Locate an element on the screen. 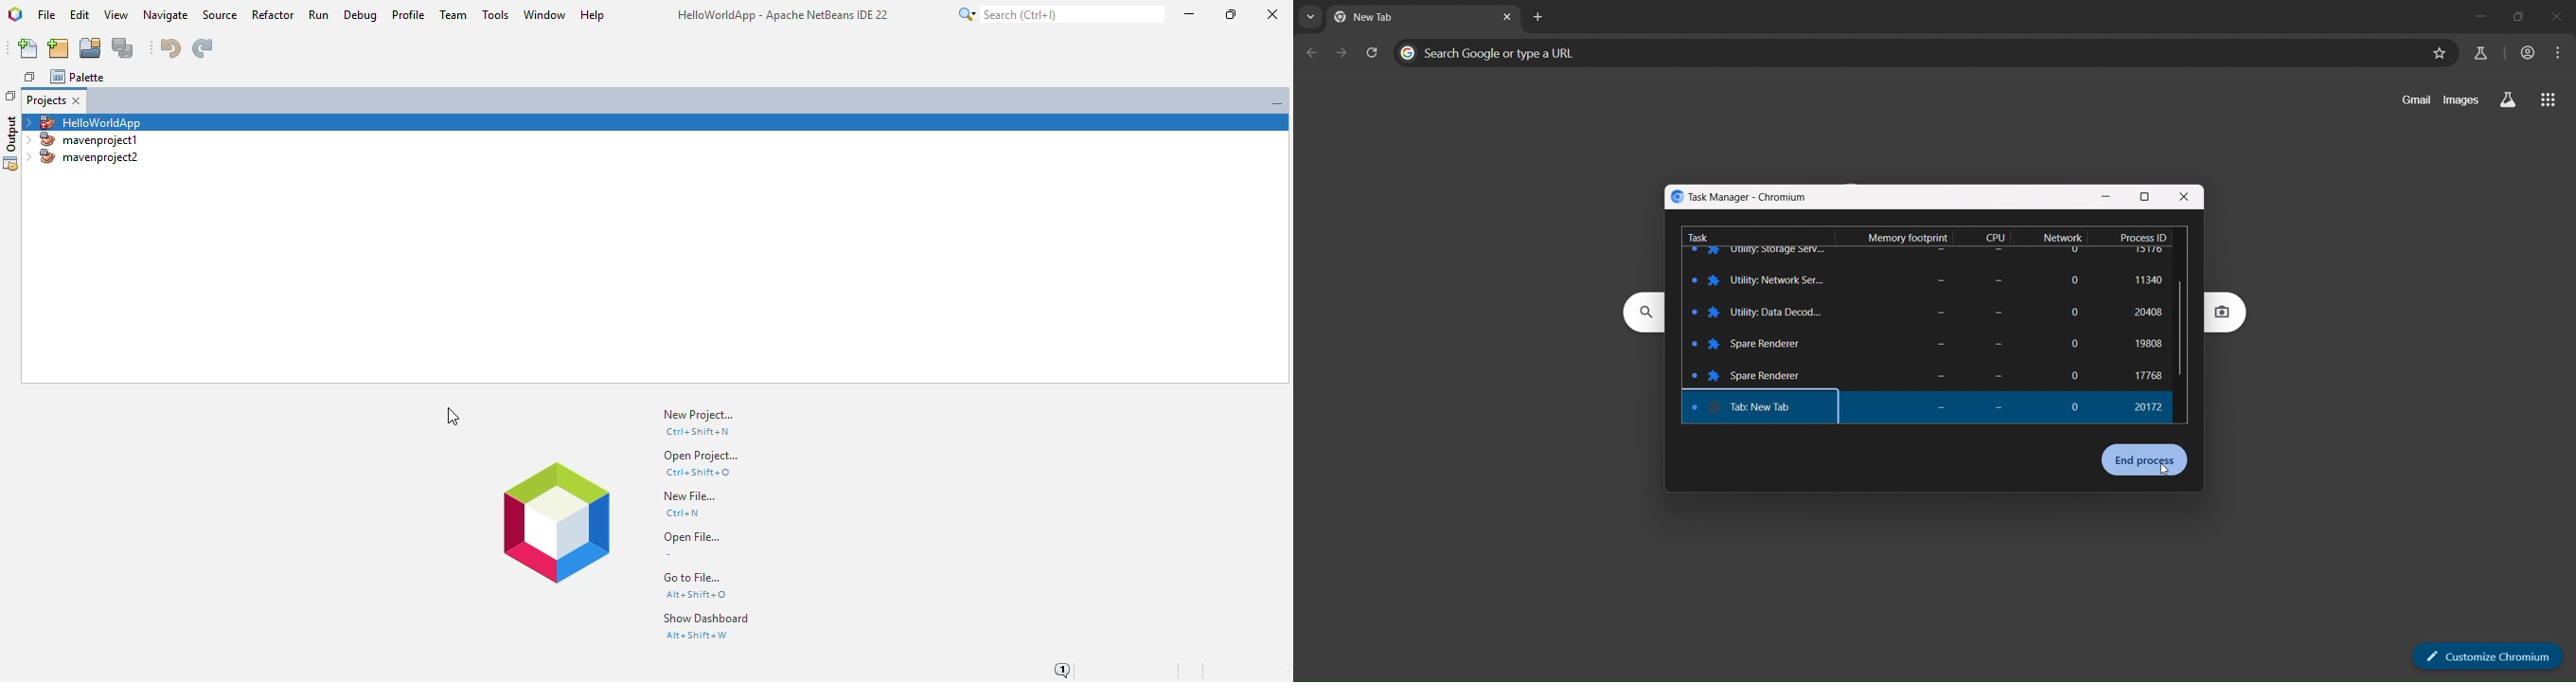  19808 is located at coordinates (2147, 372).